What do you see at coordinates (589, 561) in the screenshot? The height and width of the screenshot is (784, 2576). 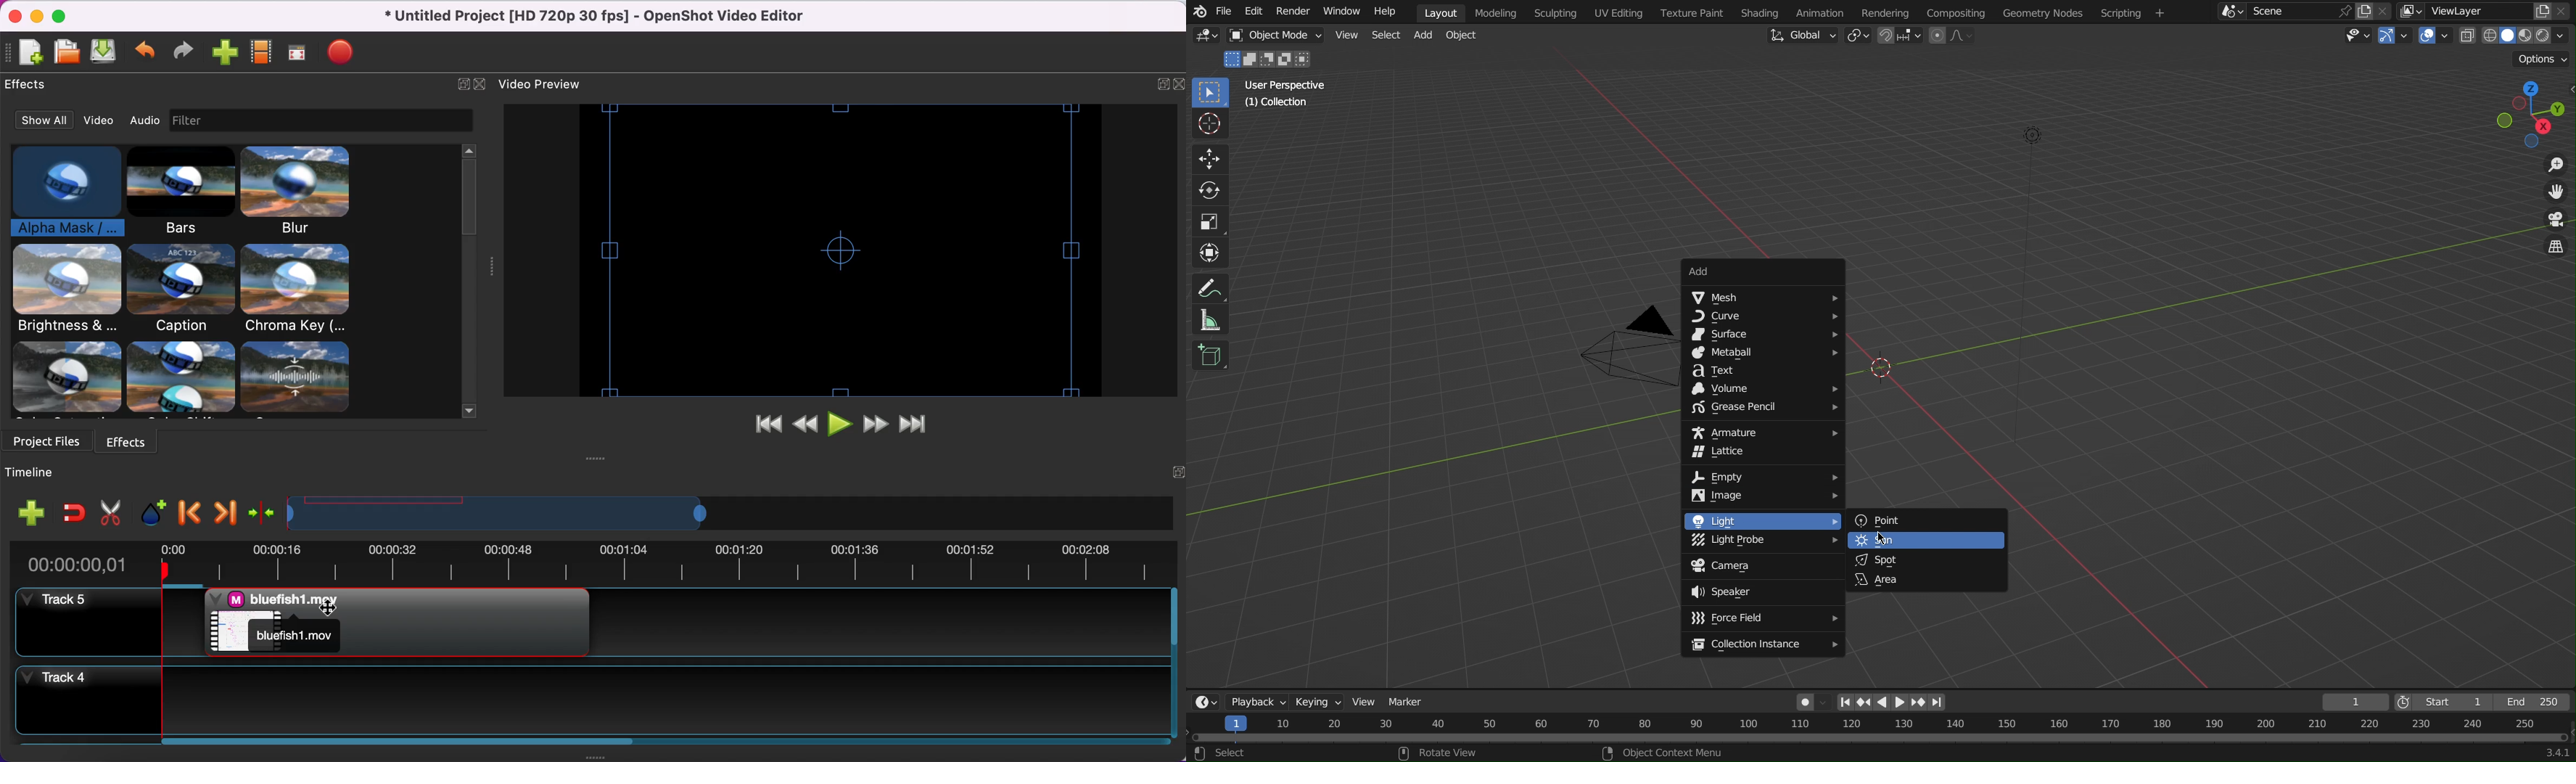 I see `time duration` at bounding box center [589, 561].